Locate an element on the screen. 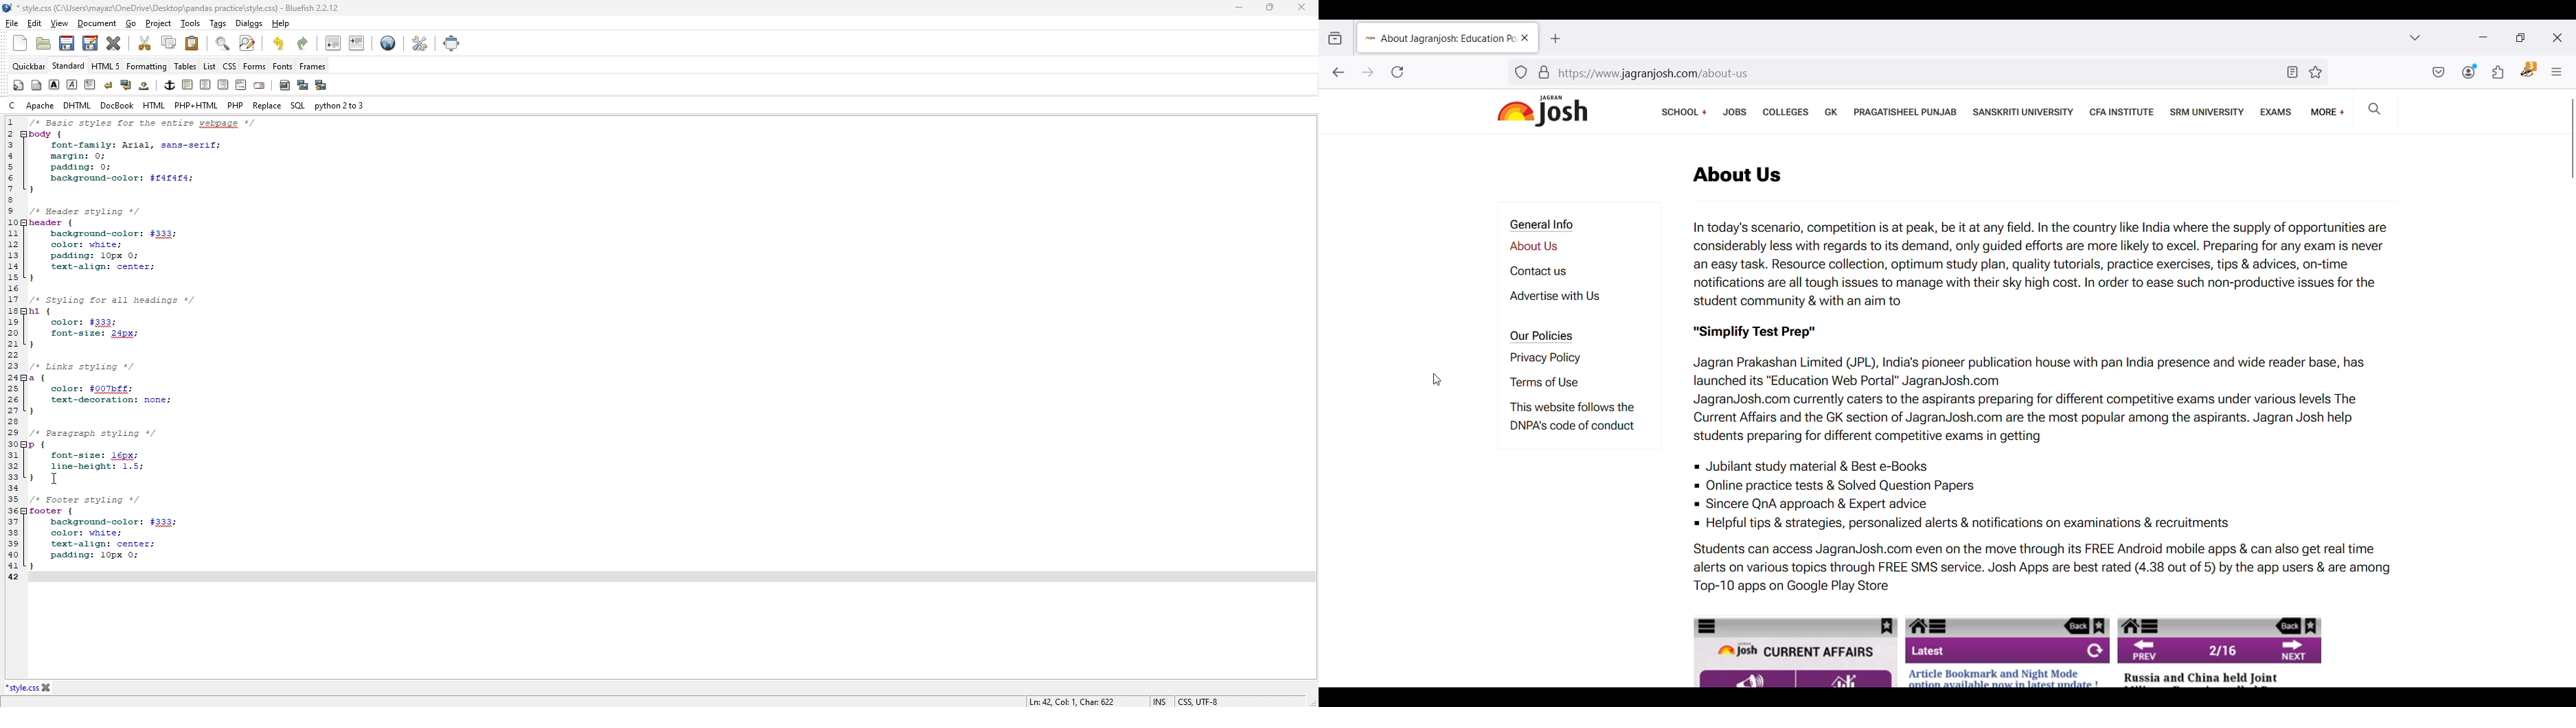 The image size is (2576, 728). Jubilant study material & Best e-Books

Online practice tests & Solved Question Papers

Sincere QnA approach & Expert advice

Helpful tips & strategies, personalized alerts & notifications on examinations & recruitments is located at coordinates (2024, 490).